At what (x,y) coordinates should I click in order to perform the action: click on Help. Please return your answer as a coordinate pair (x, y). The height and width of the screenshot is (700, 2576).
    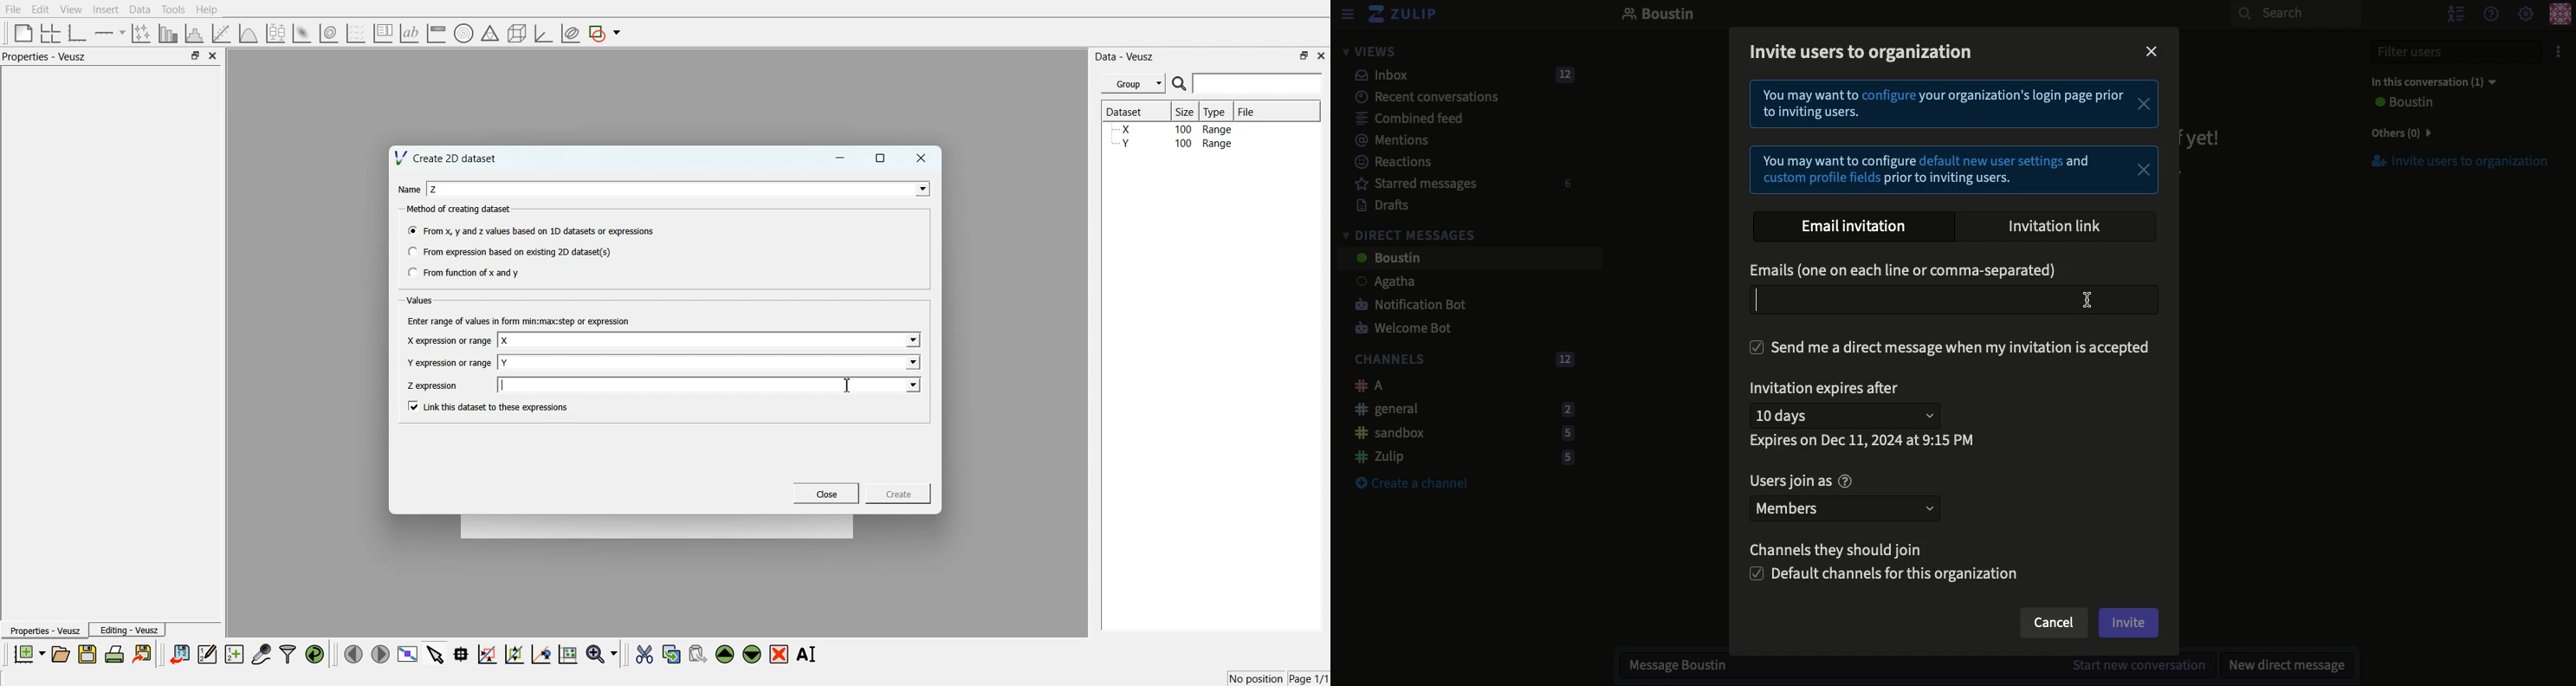
    Looking at the image, I should click on (2489, 13).